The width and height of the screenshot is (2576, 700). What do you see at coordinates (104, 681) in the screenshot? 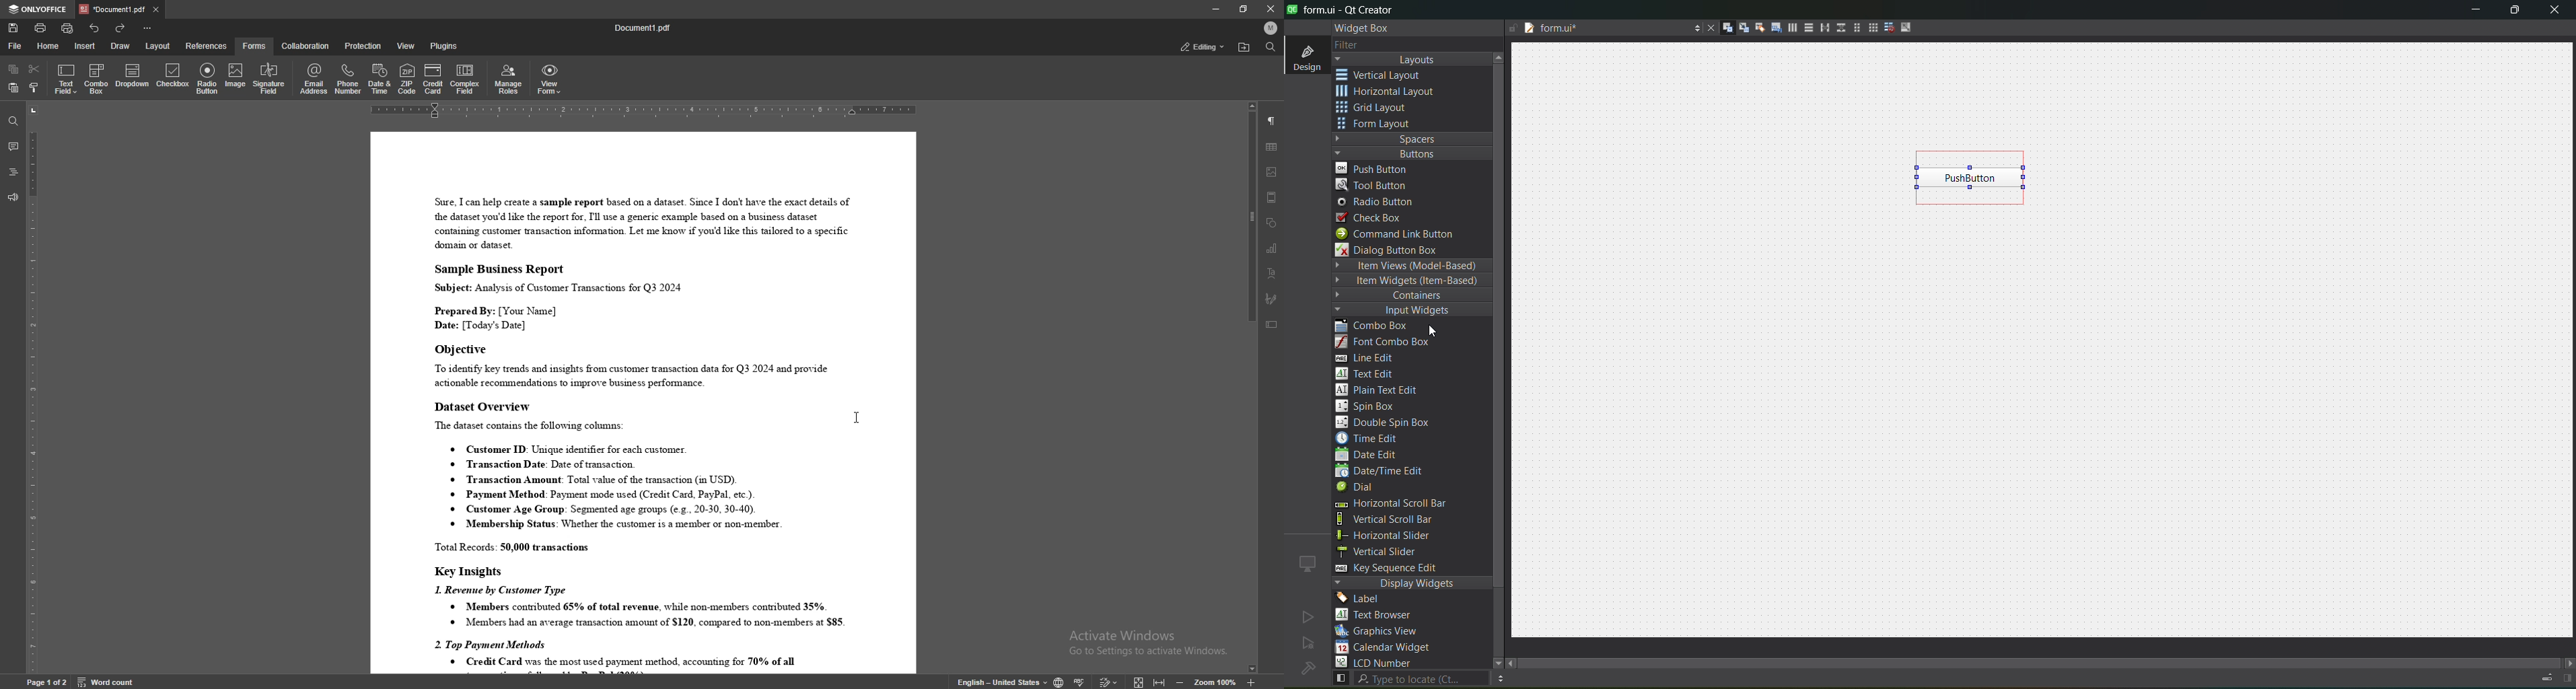
I see `word count` at bounding box center [104, 681].